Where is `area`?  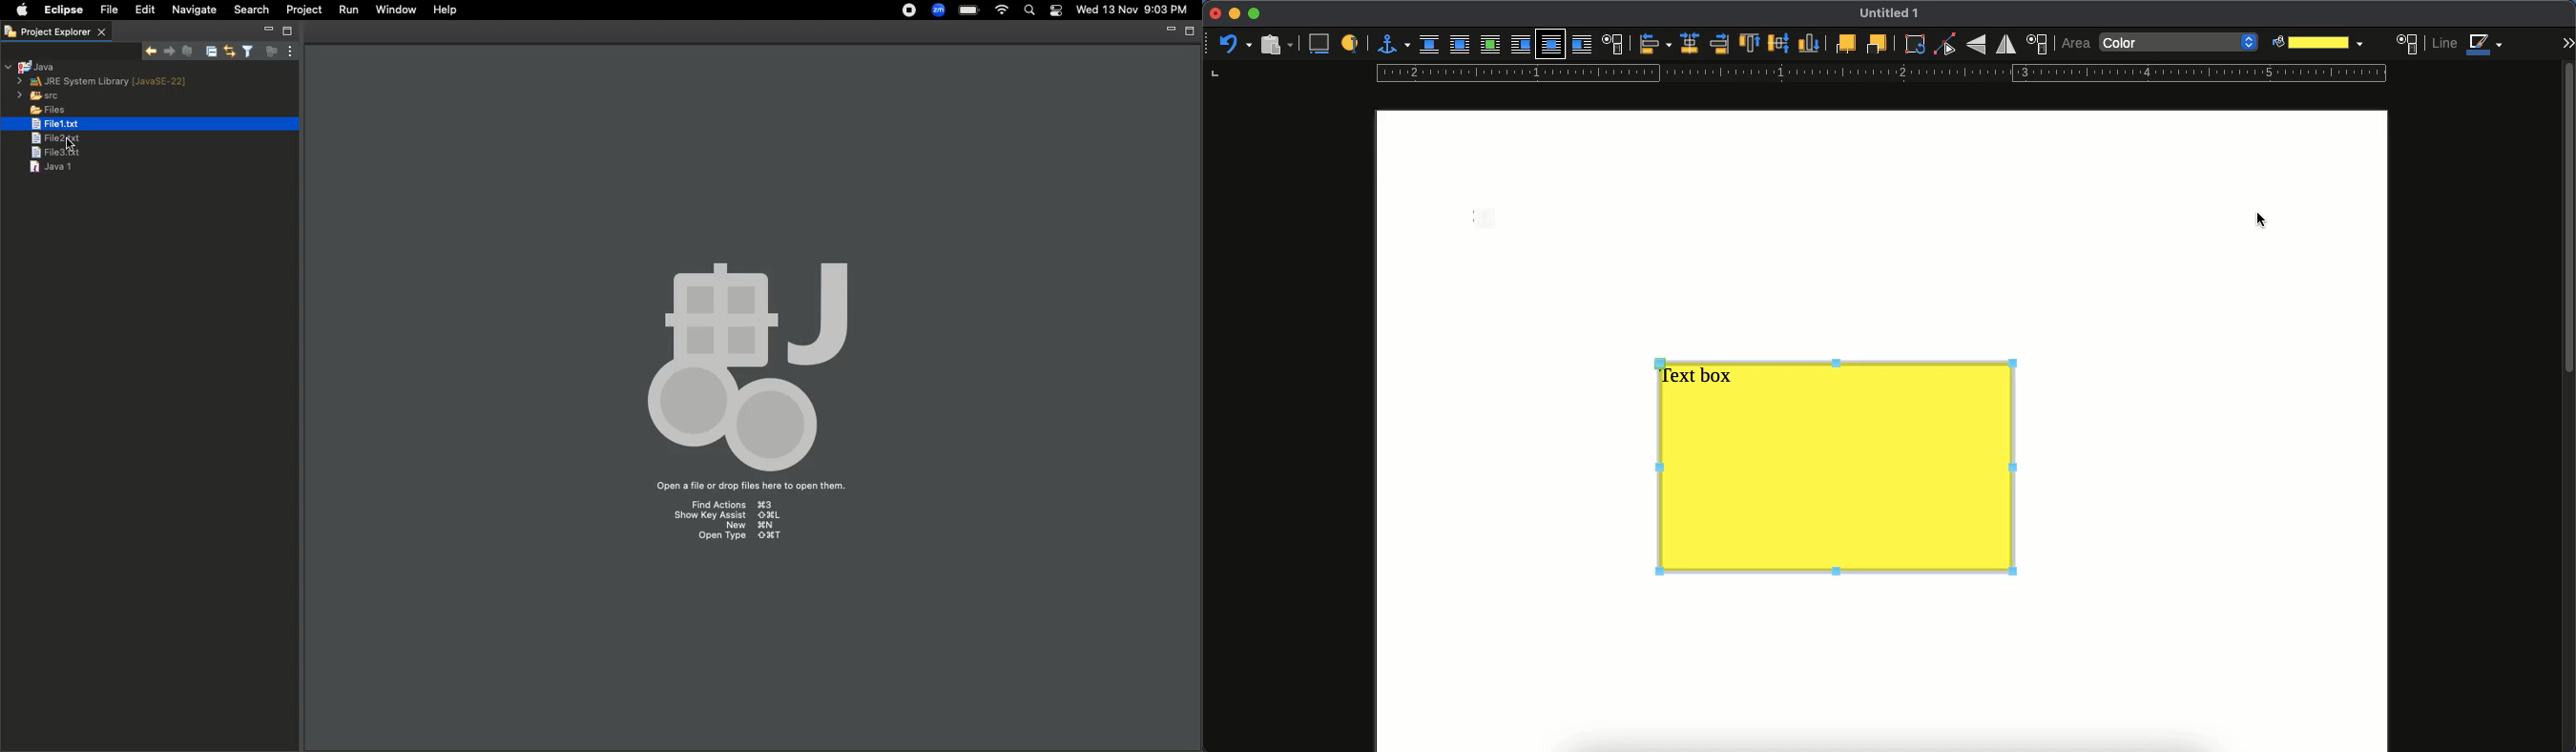
area is located at coordinates (2408, 43).